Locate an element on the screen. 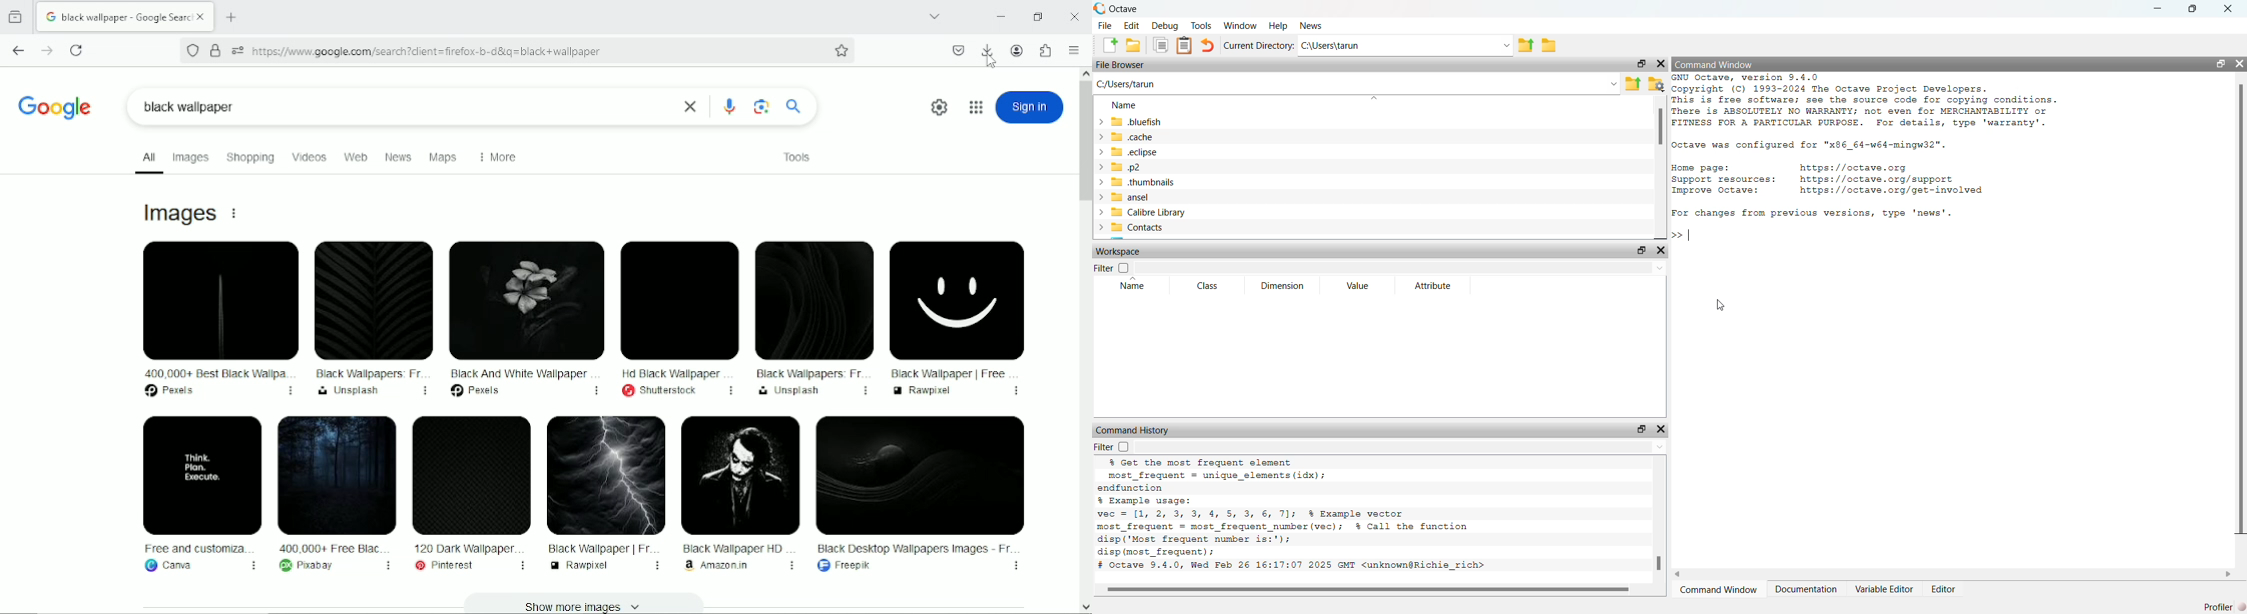  Free and customiza... is located at coordinates (198, 495).